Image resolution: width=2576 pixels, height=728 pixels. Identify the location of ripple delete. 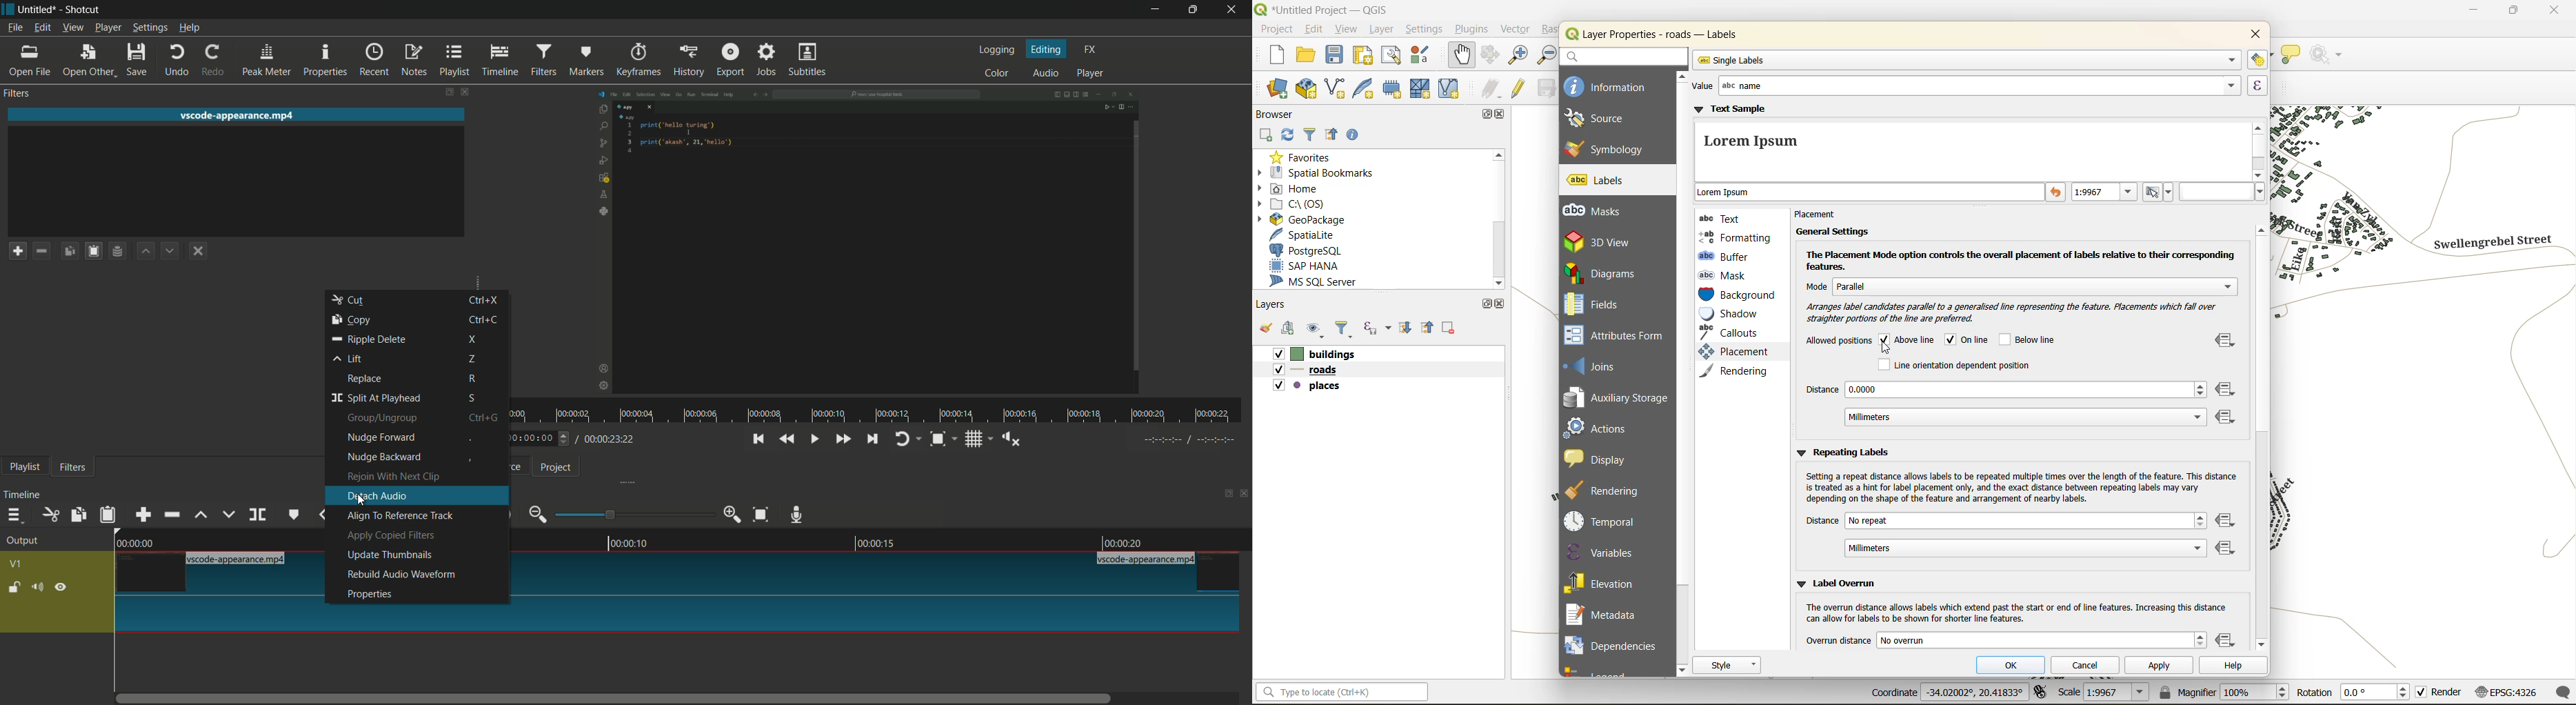
(367, 339).